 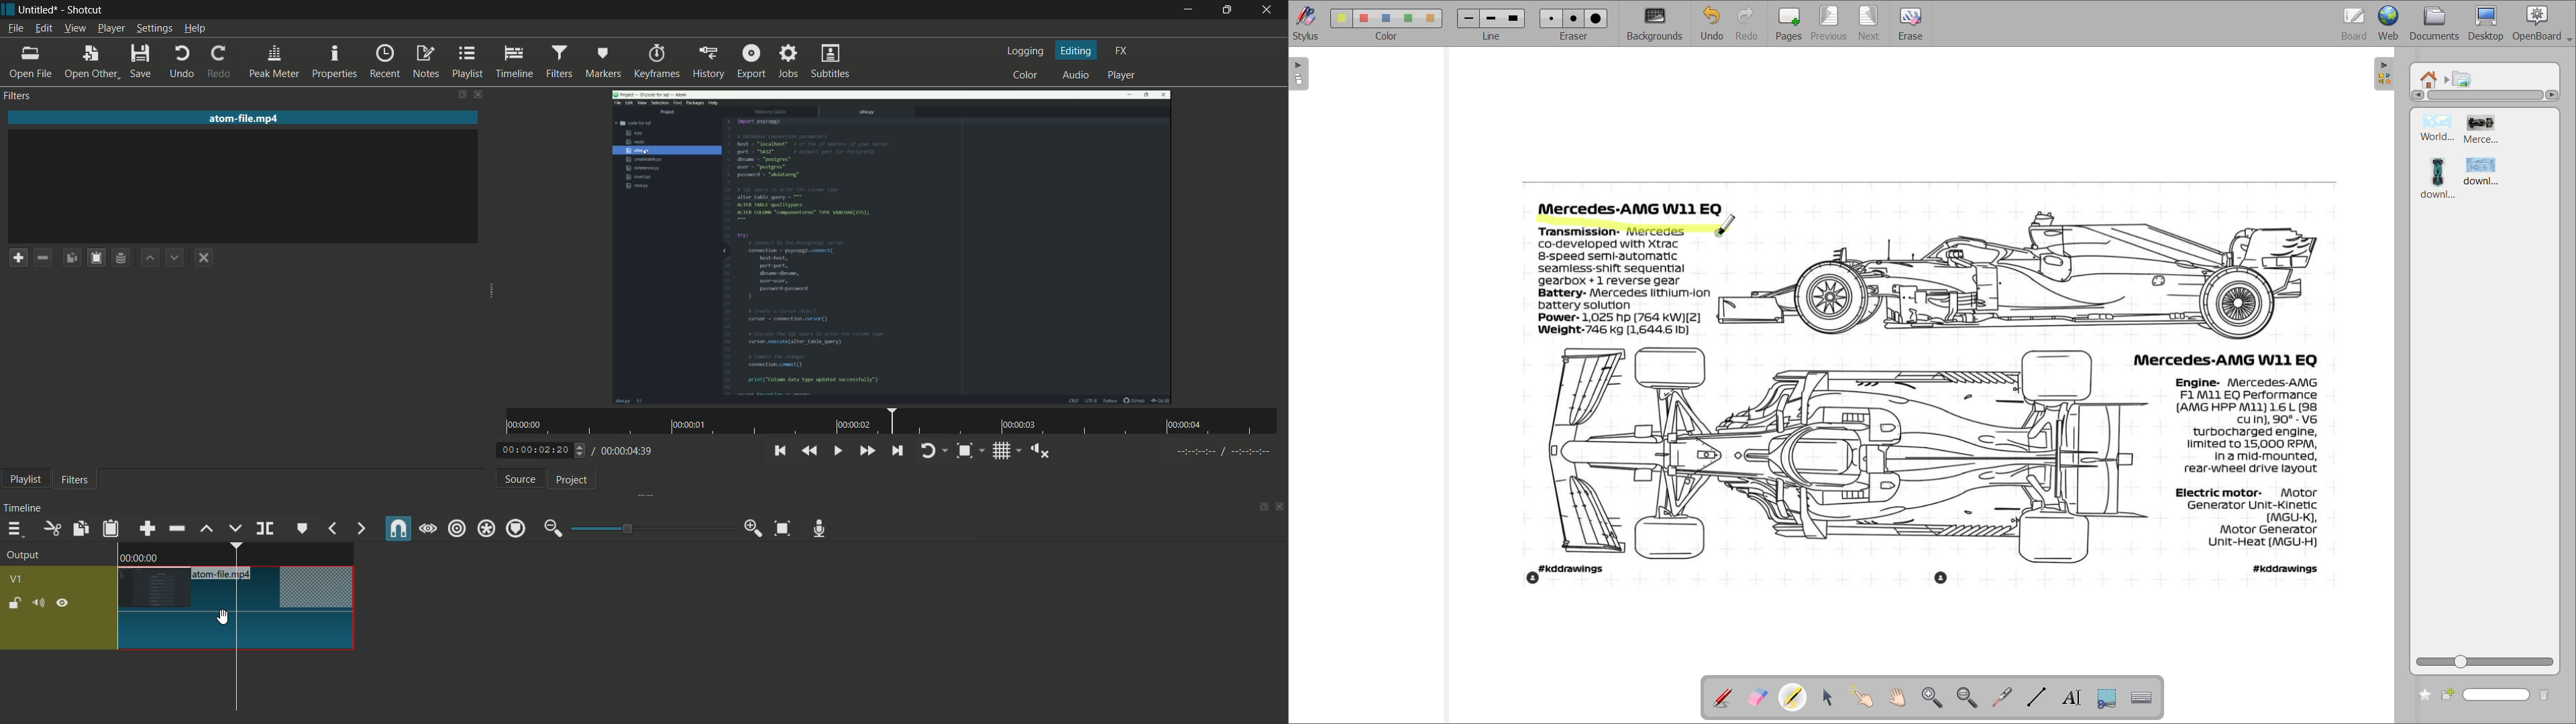 What do you see at coordinates (70, 258) in the screenshot?
I see `copy checked filters` at bounding box center [70, 258].